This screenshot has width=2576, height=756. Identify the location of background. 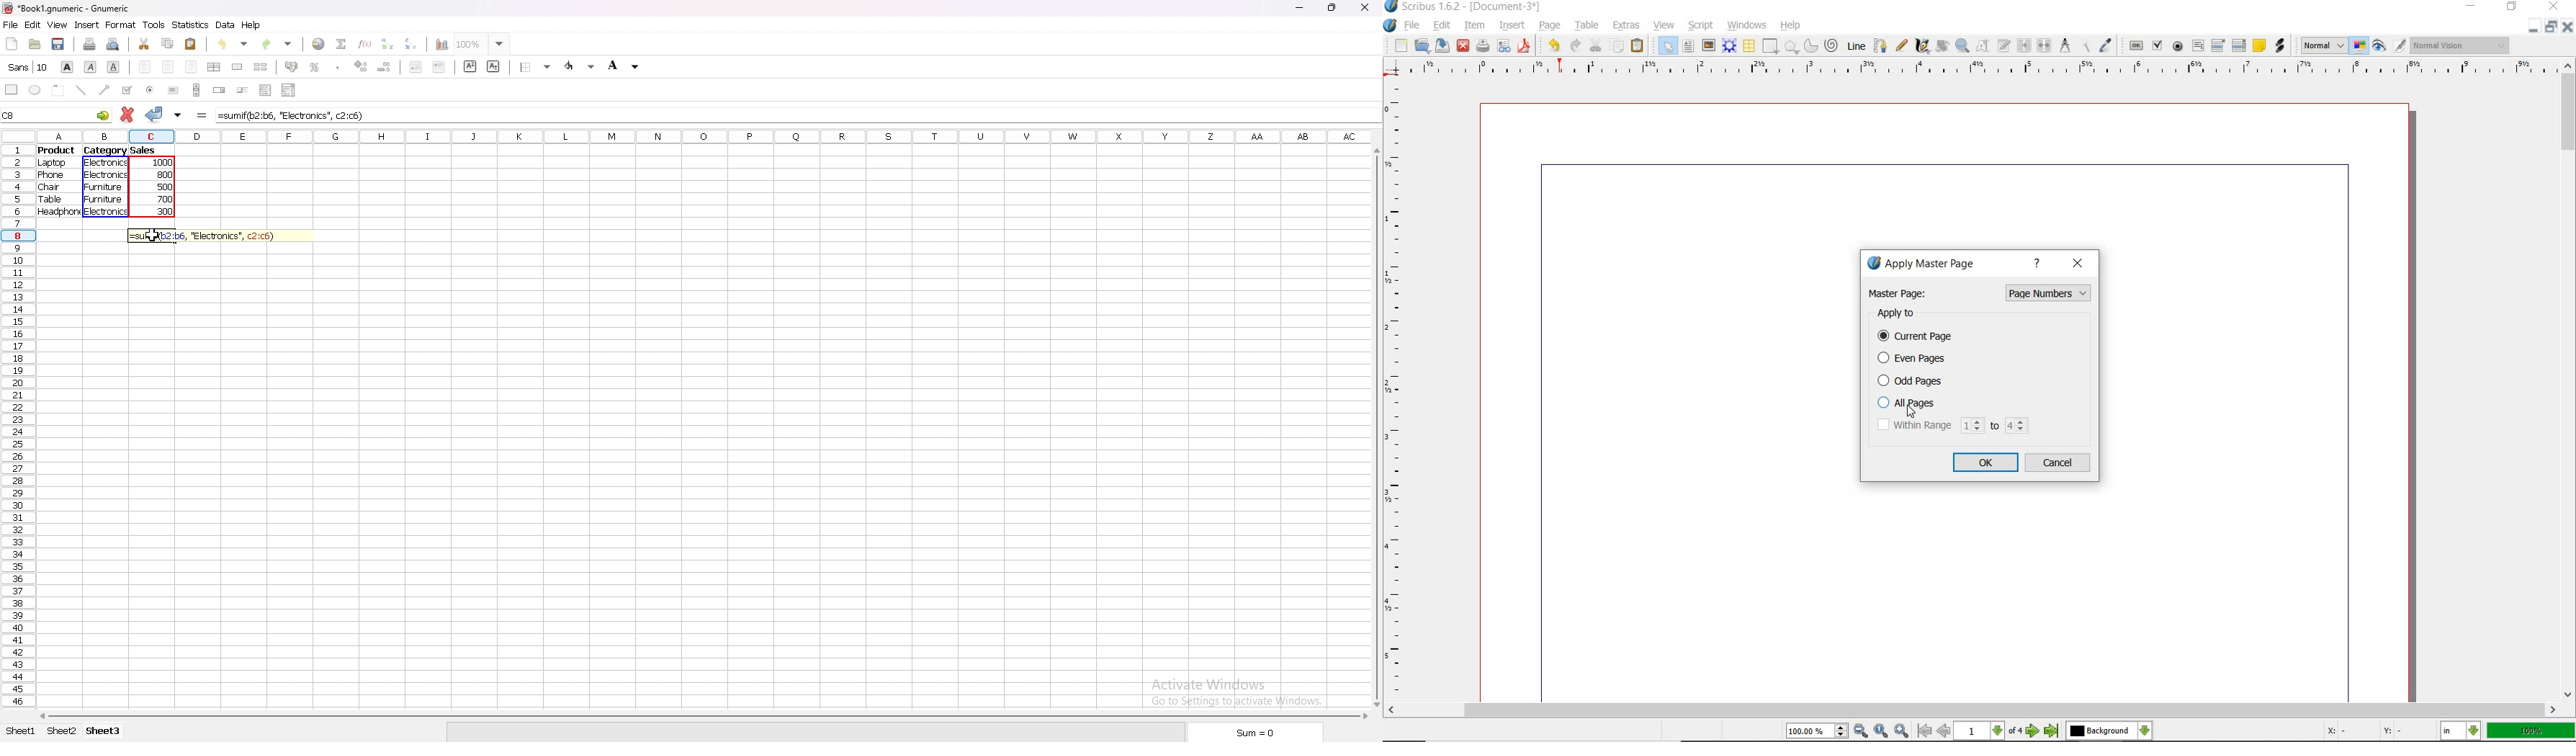
(625, 66).